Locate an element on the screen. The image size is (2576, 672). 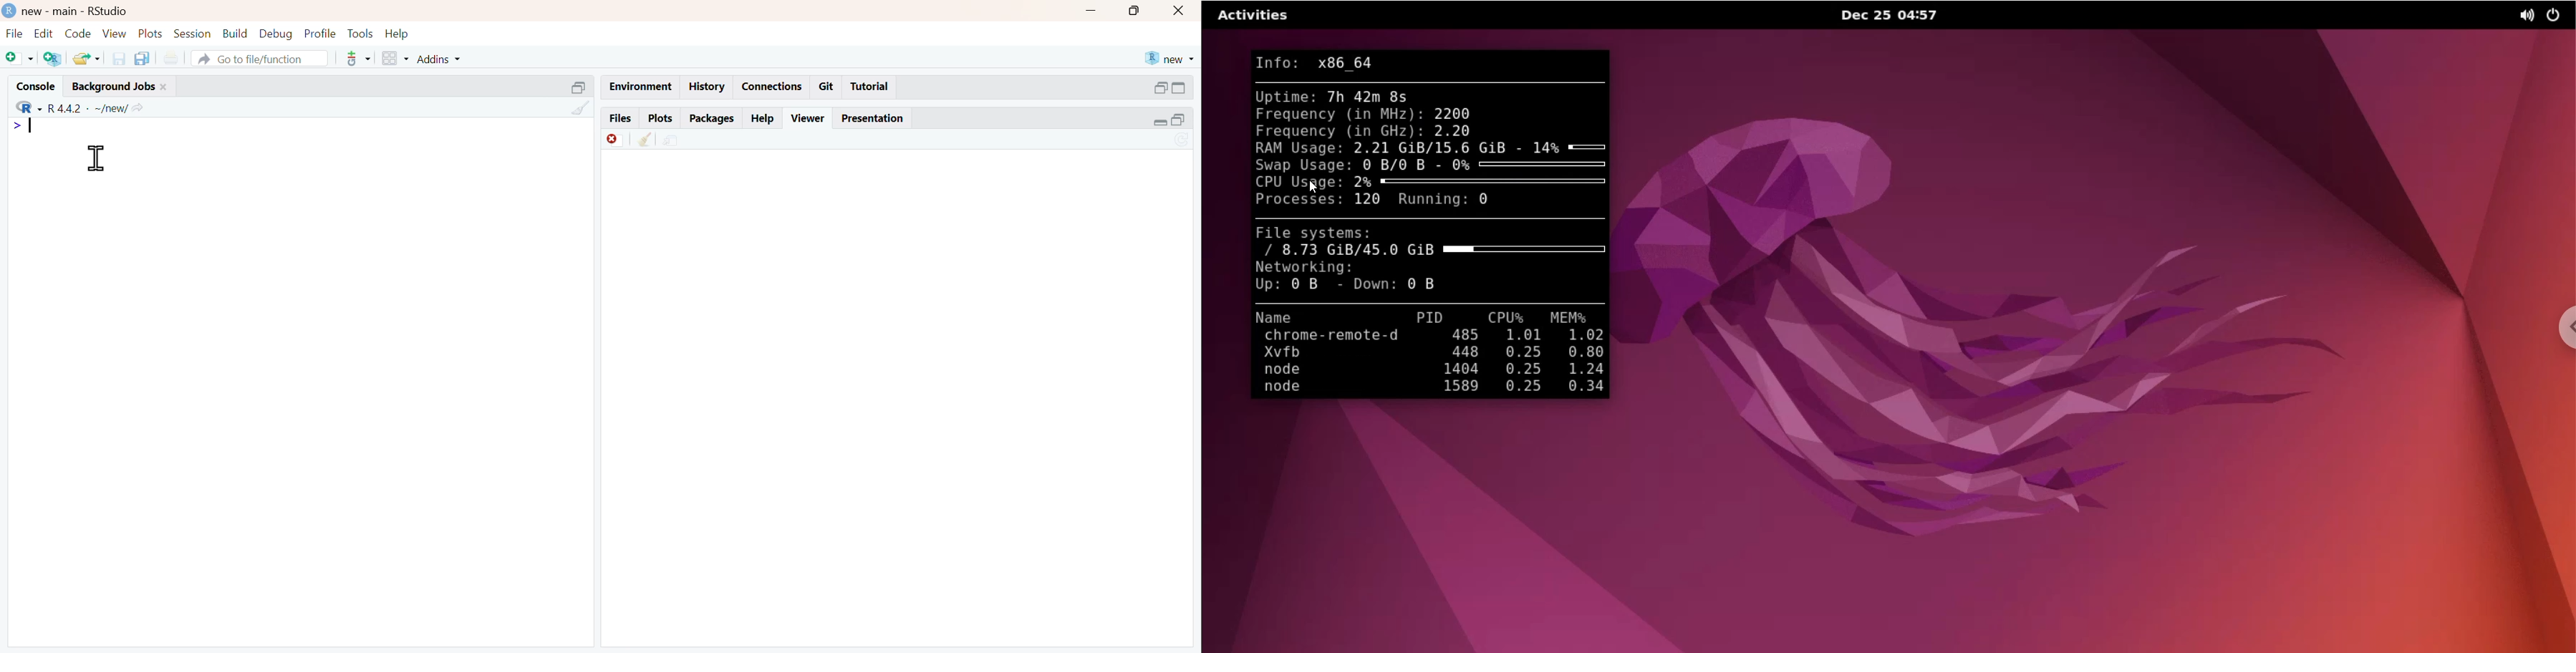
help is located at coordinates (397, 34).